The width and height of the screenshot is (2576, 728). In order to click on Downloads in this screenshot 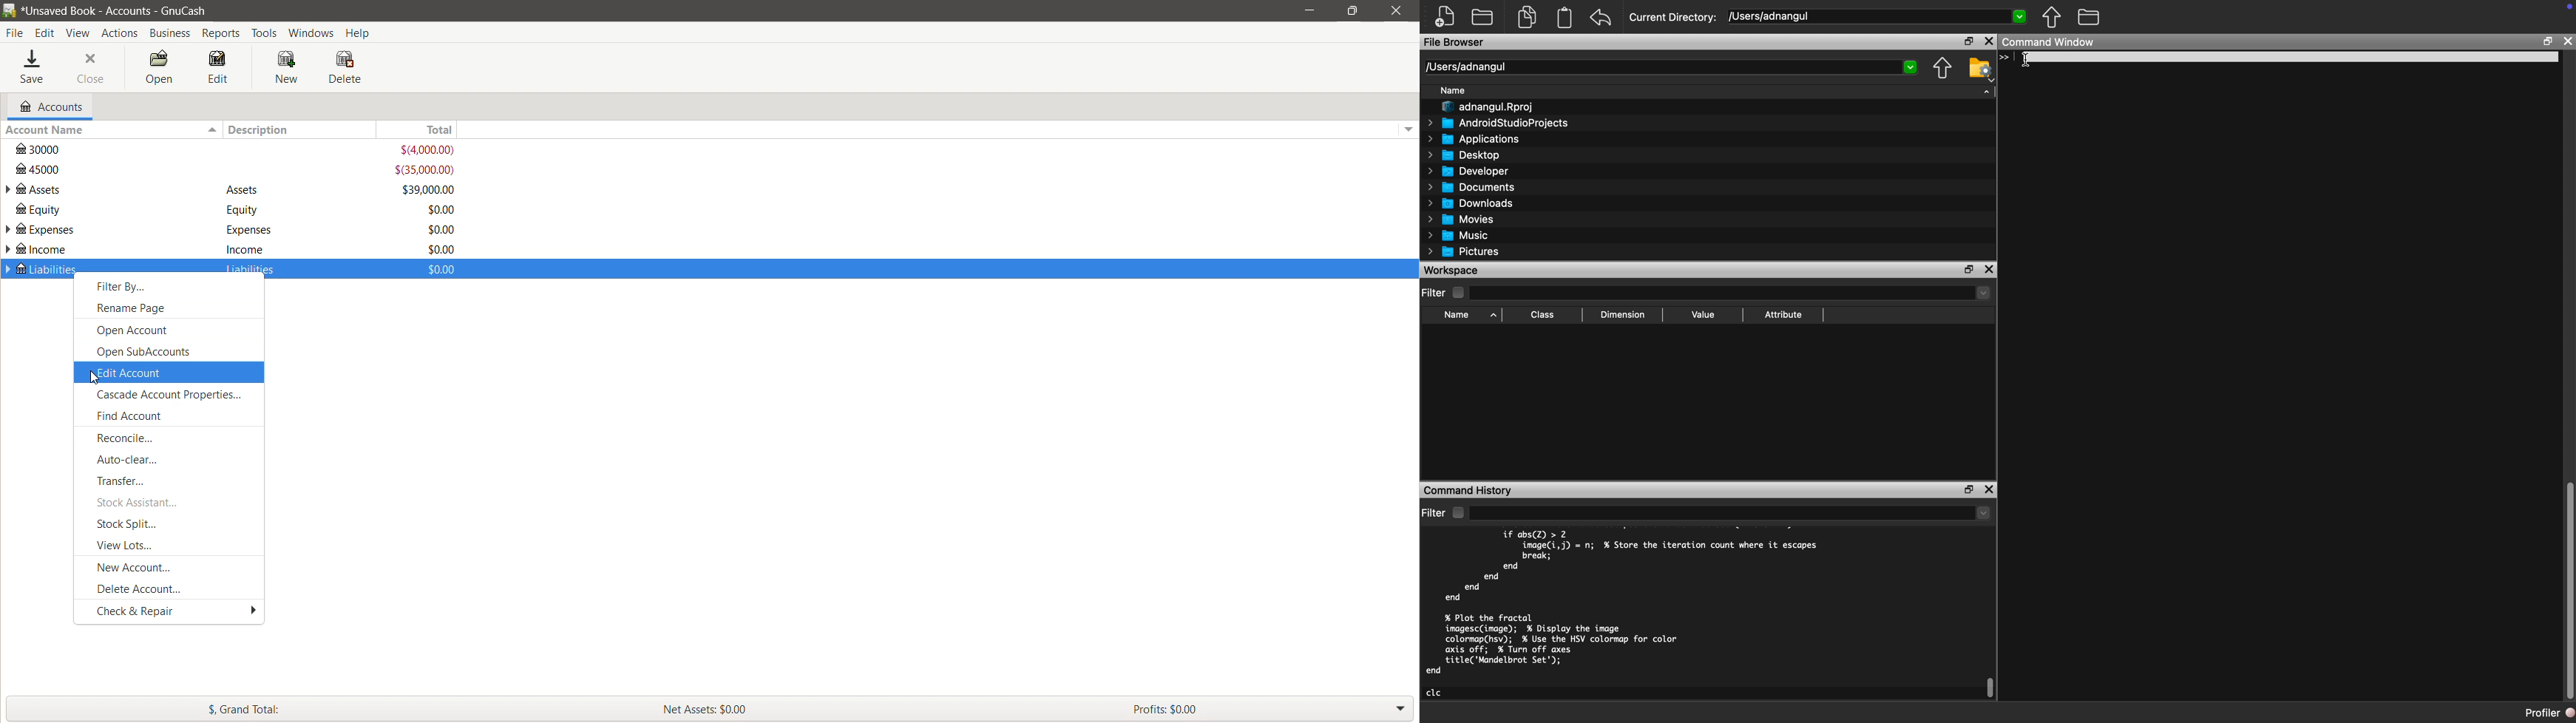, I will do `click(1471, 203)`.